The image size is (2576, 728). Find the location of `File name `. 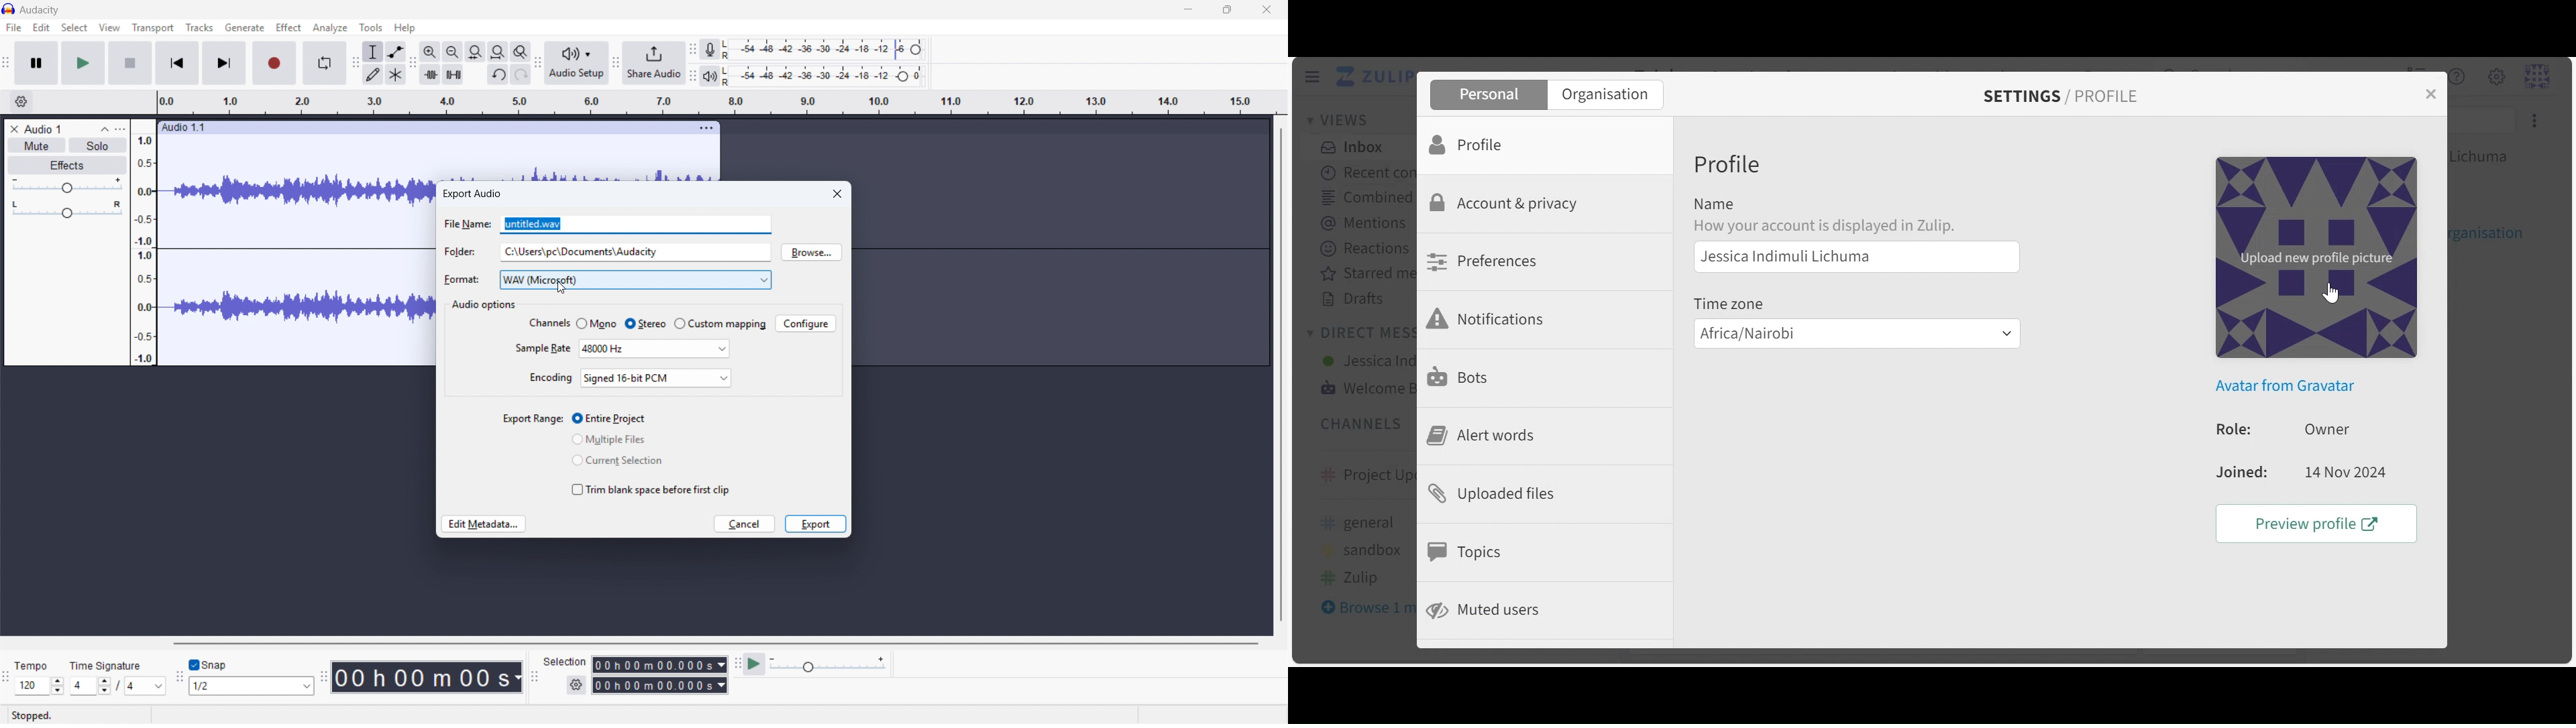

File name  is located at coordinates (636, 224).